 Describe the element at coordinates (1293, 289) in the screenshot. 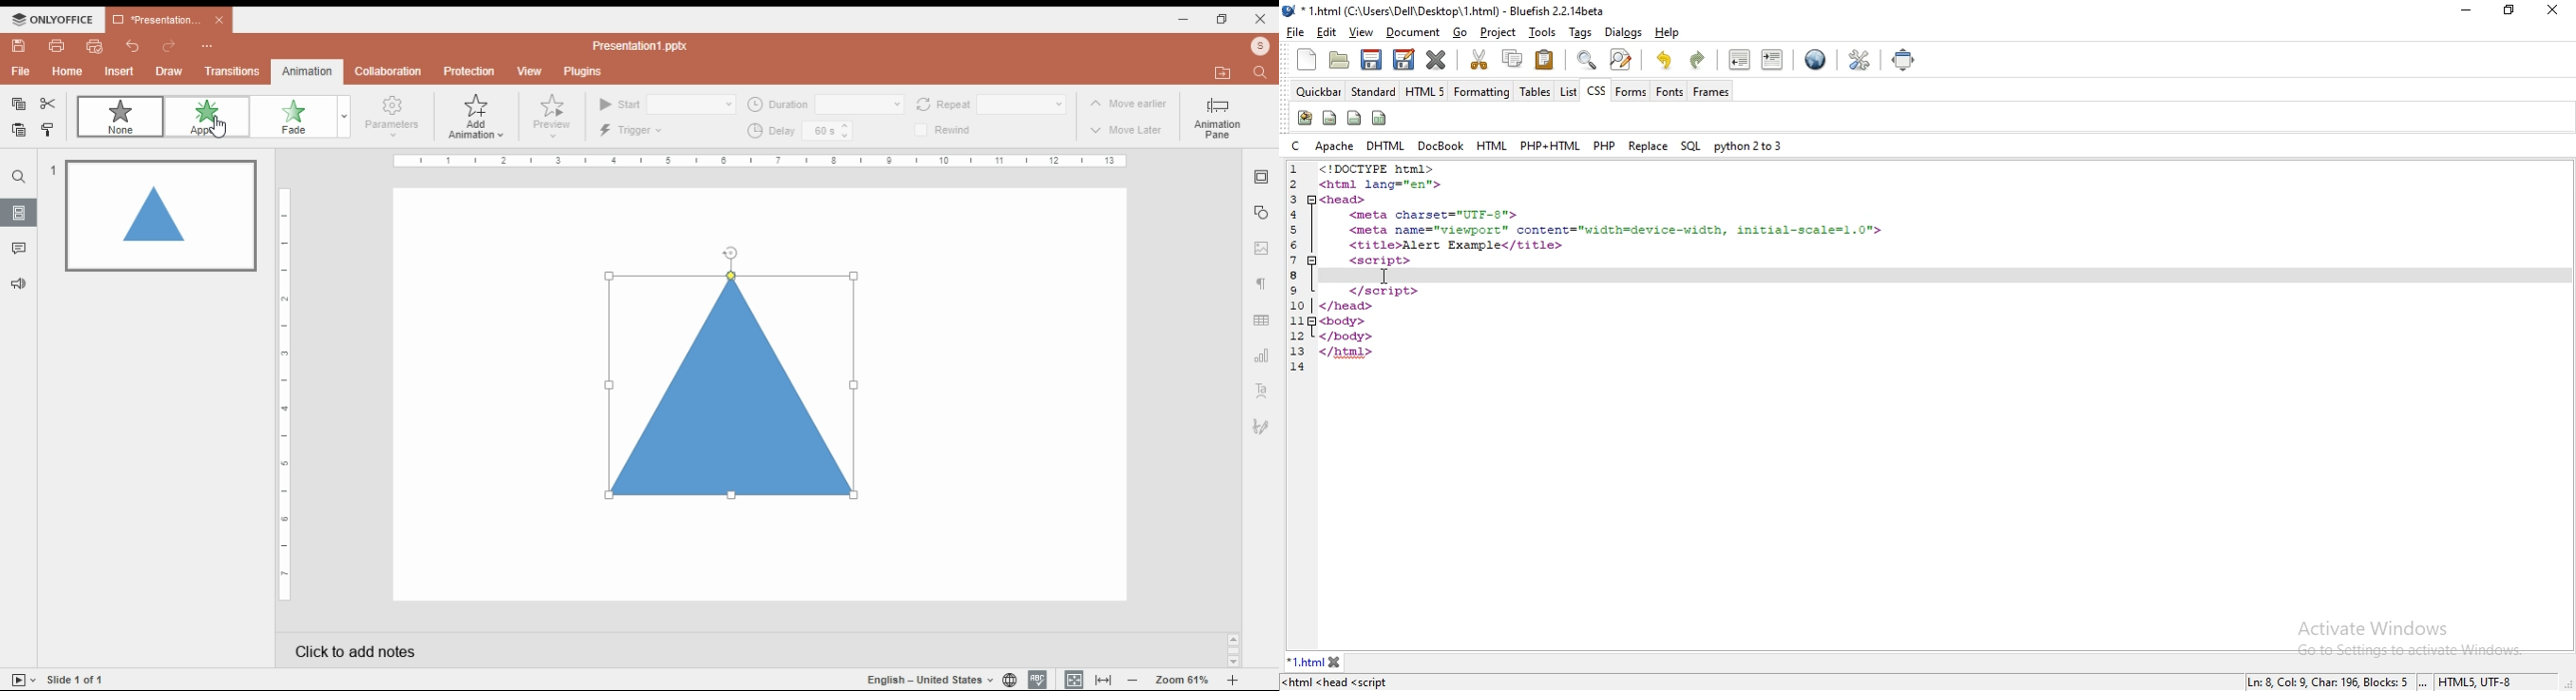

I see `9` at that location.